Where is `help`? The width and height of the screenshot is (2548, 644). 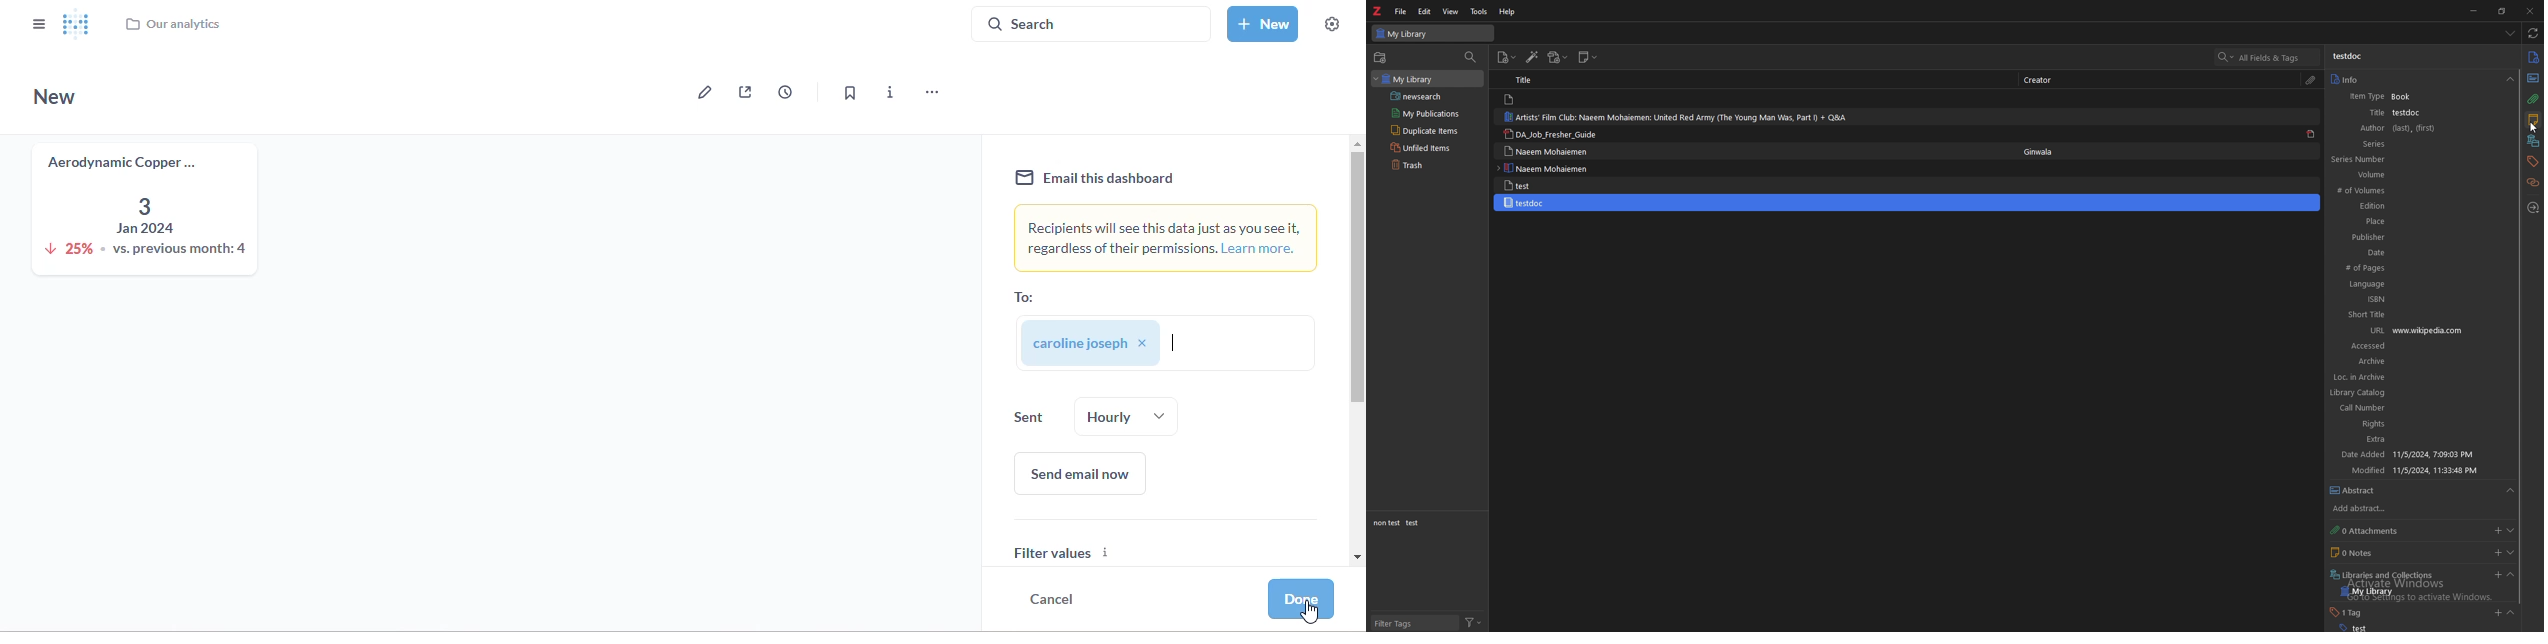
help is located at coordinates (1508, 12).